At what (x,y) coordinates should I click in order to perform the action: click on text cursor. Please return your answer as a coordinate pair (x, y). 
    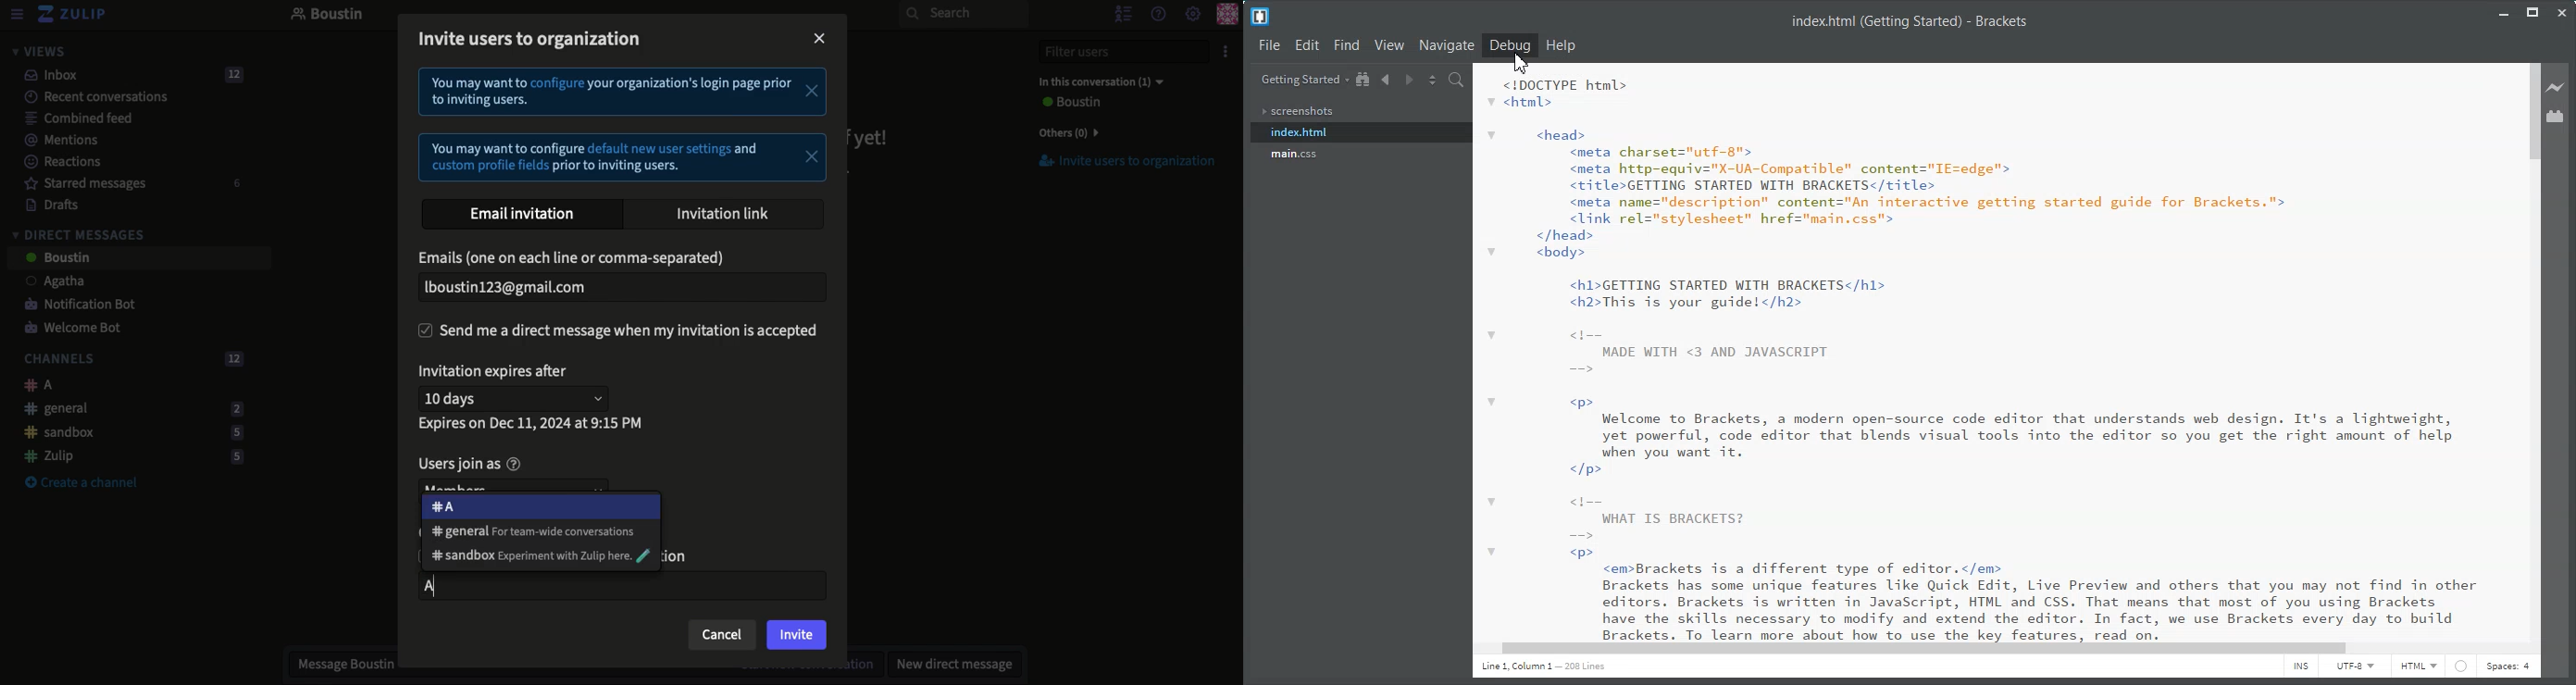
    Looking at the image, I should click on (436, 589).